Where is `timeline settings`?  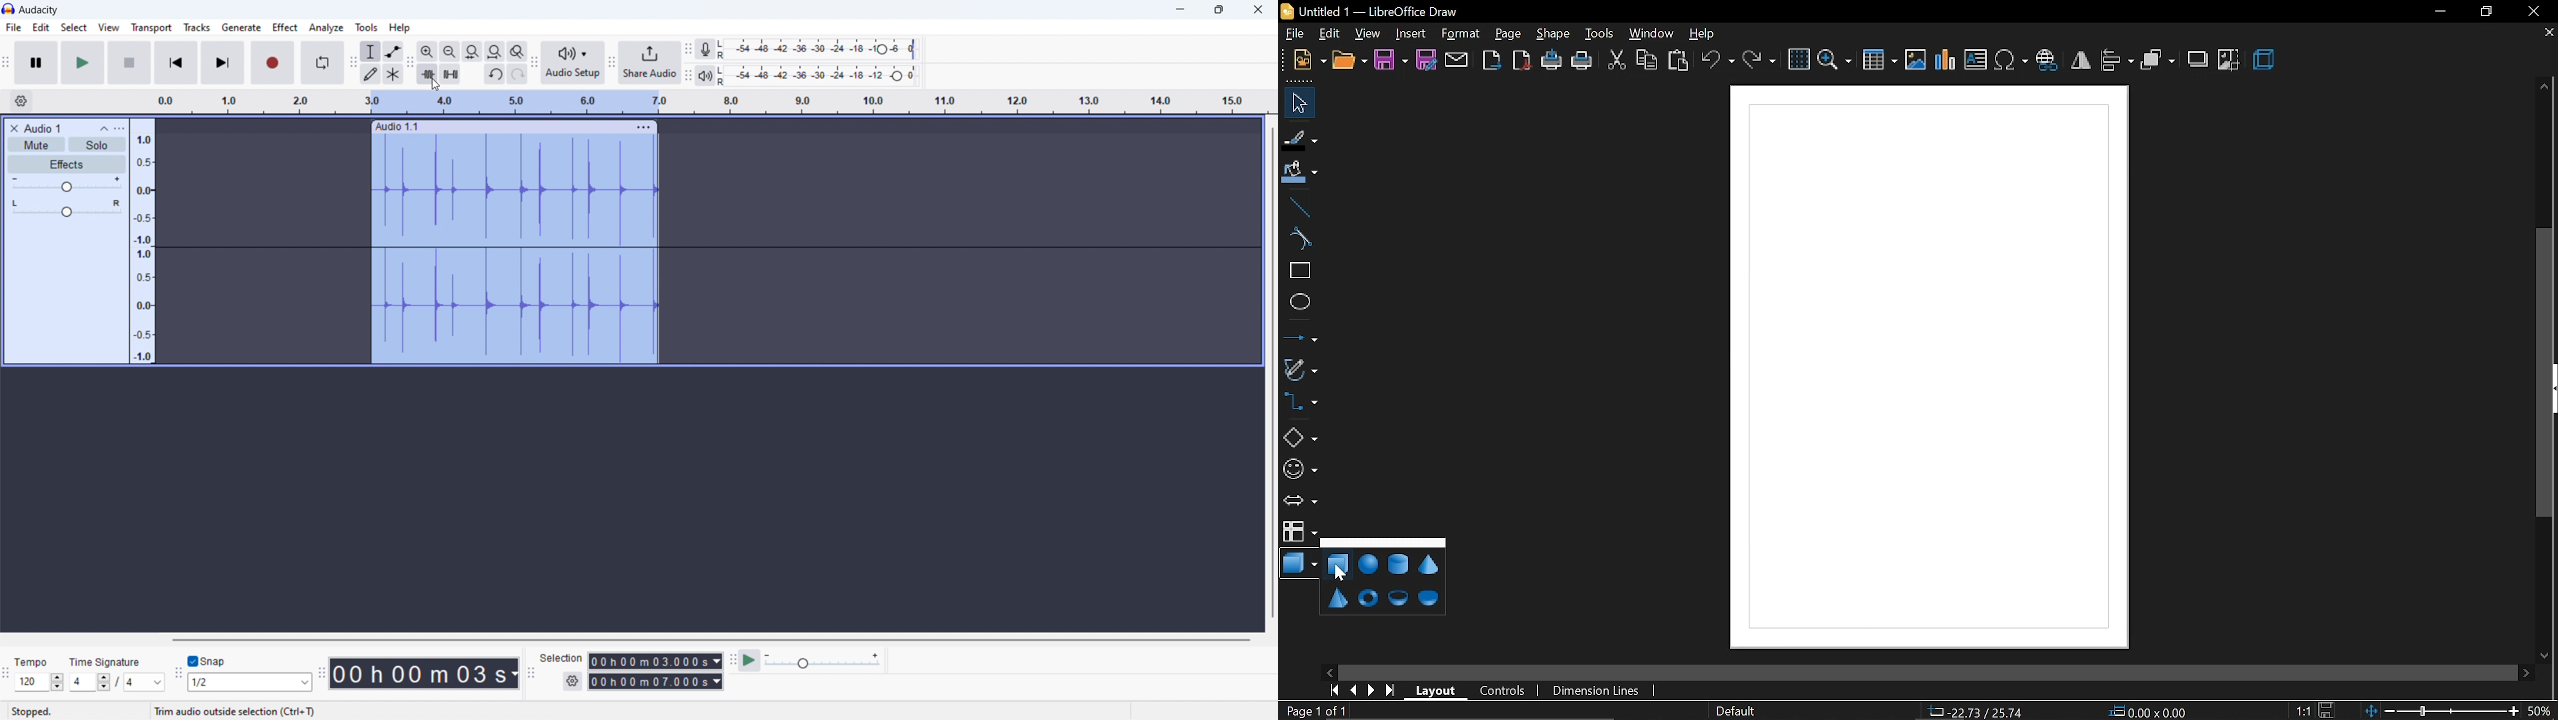 timeline settings is located at coordinates (21, 101).